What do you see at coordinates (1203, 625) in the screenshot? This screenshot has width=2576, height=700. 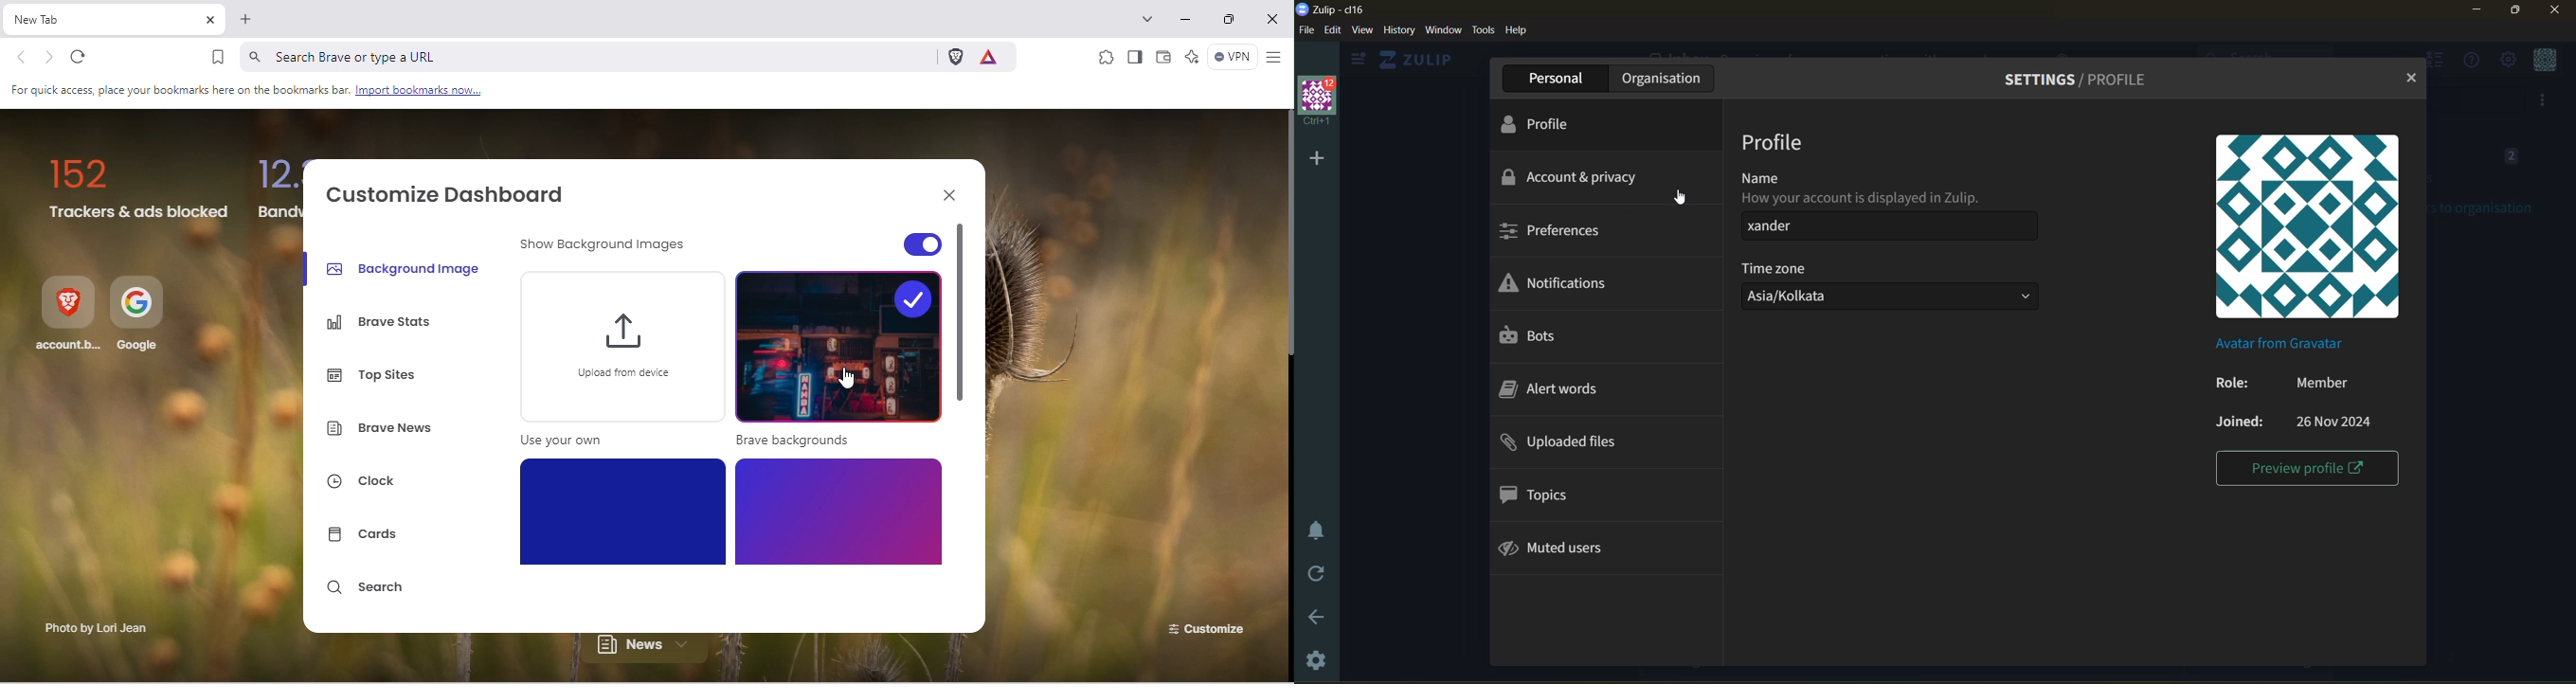 I see `Customize` at bounding box center [1203, 625].